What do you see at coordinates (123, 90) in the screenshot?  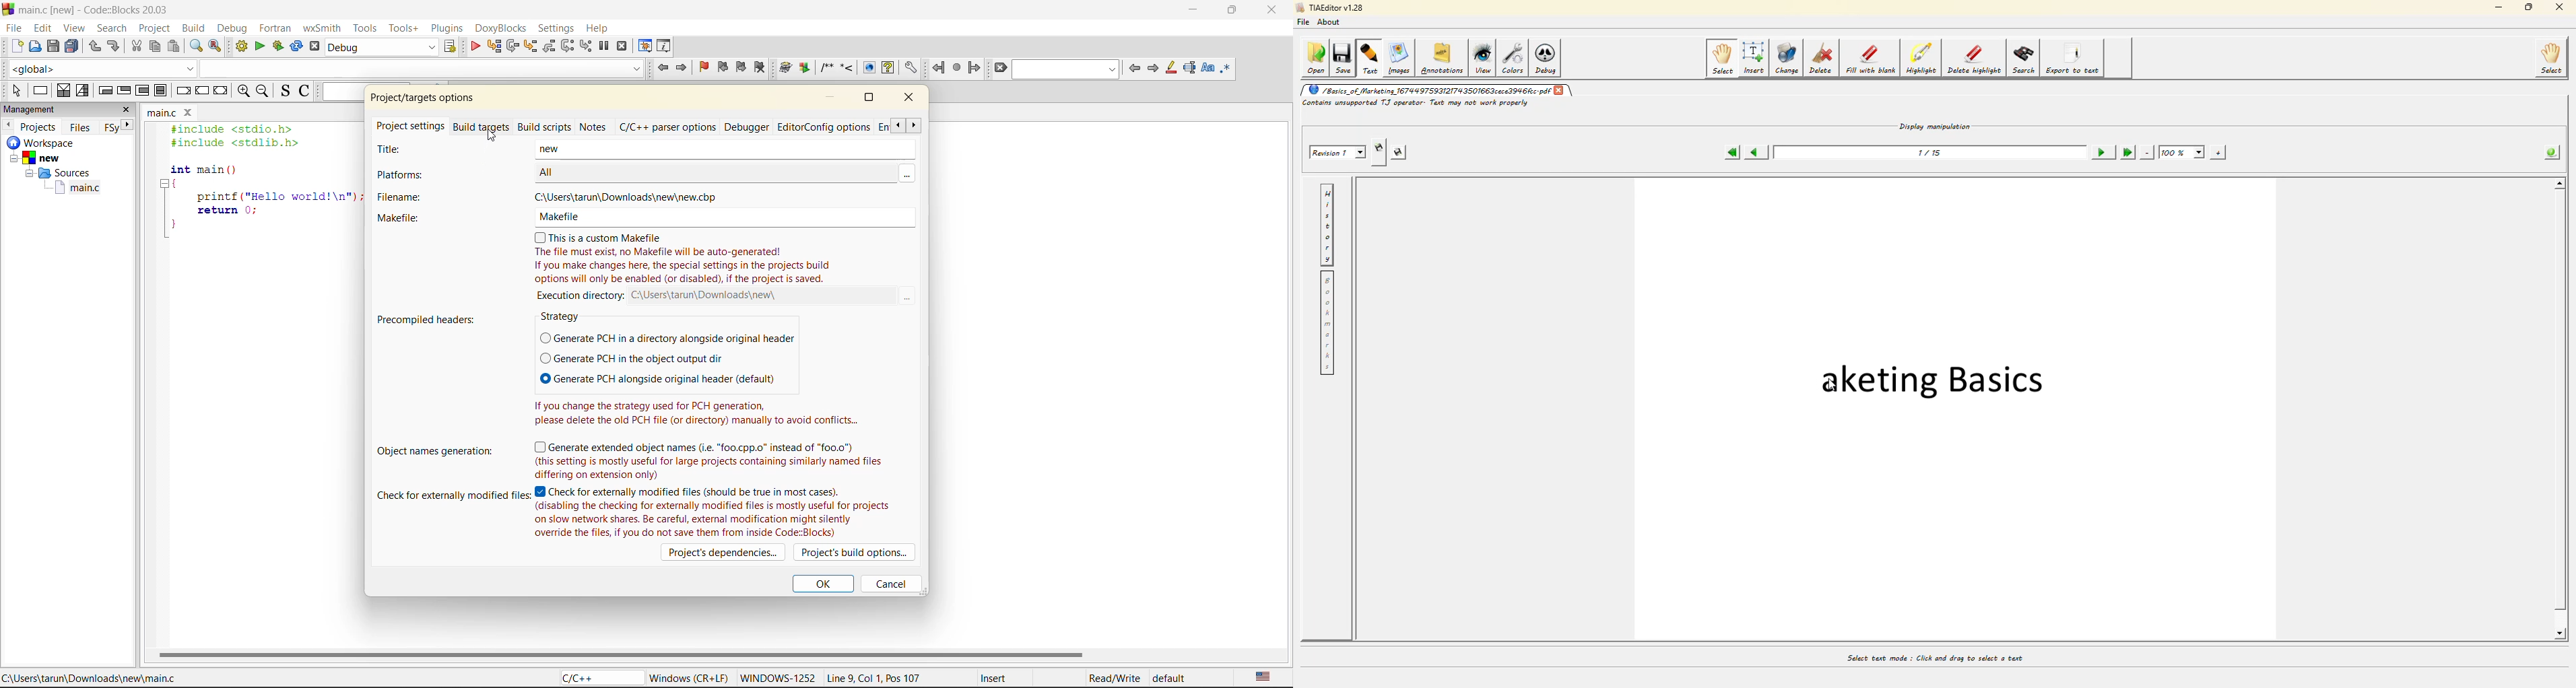 I see `exit condition loop` at bounding box center [123, 90].